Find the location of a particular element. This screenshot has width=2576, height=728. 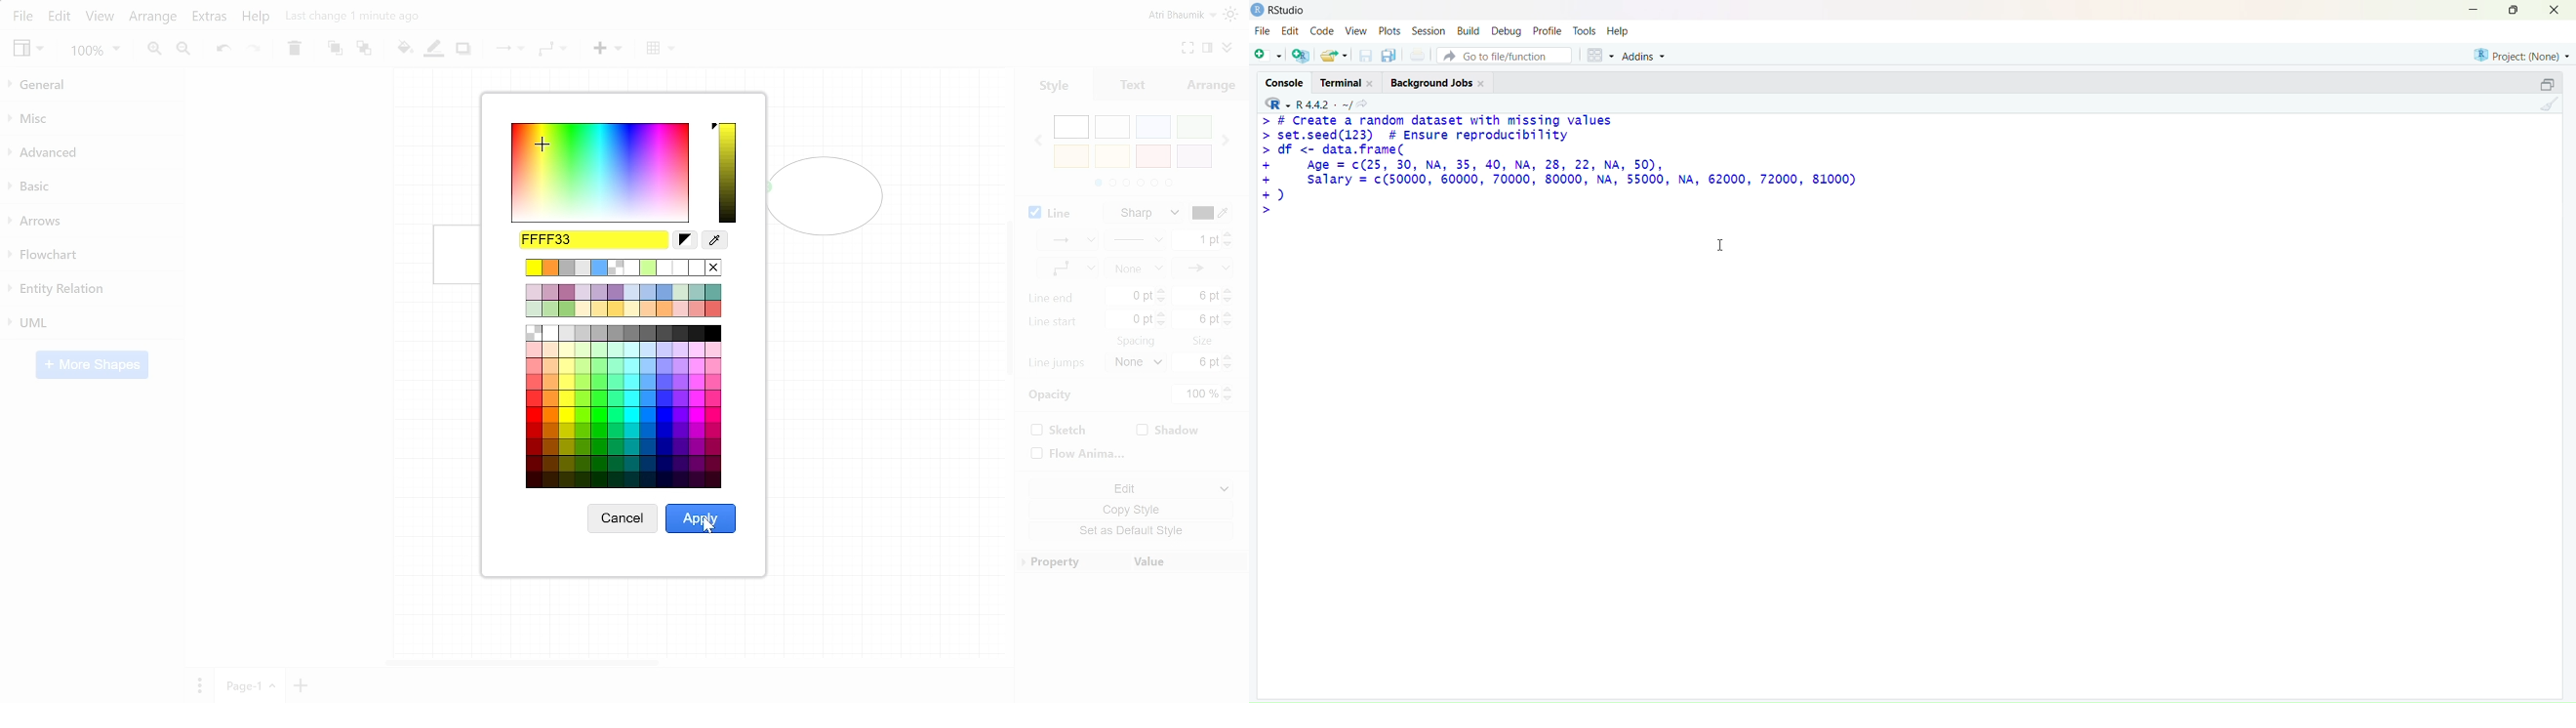

Apply is located at coordinates (703, 518).